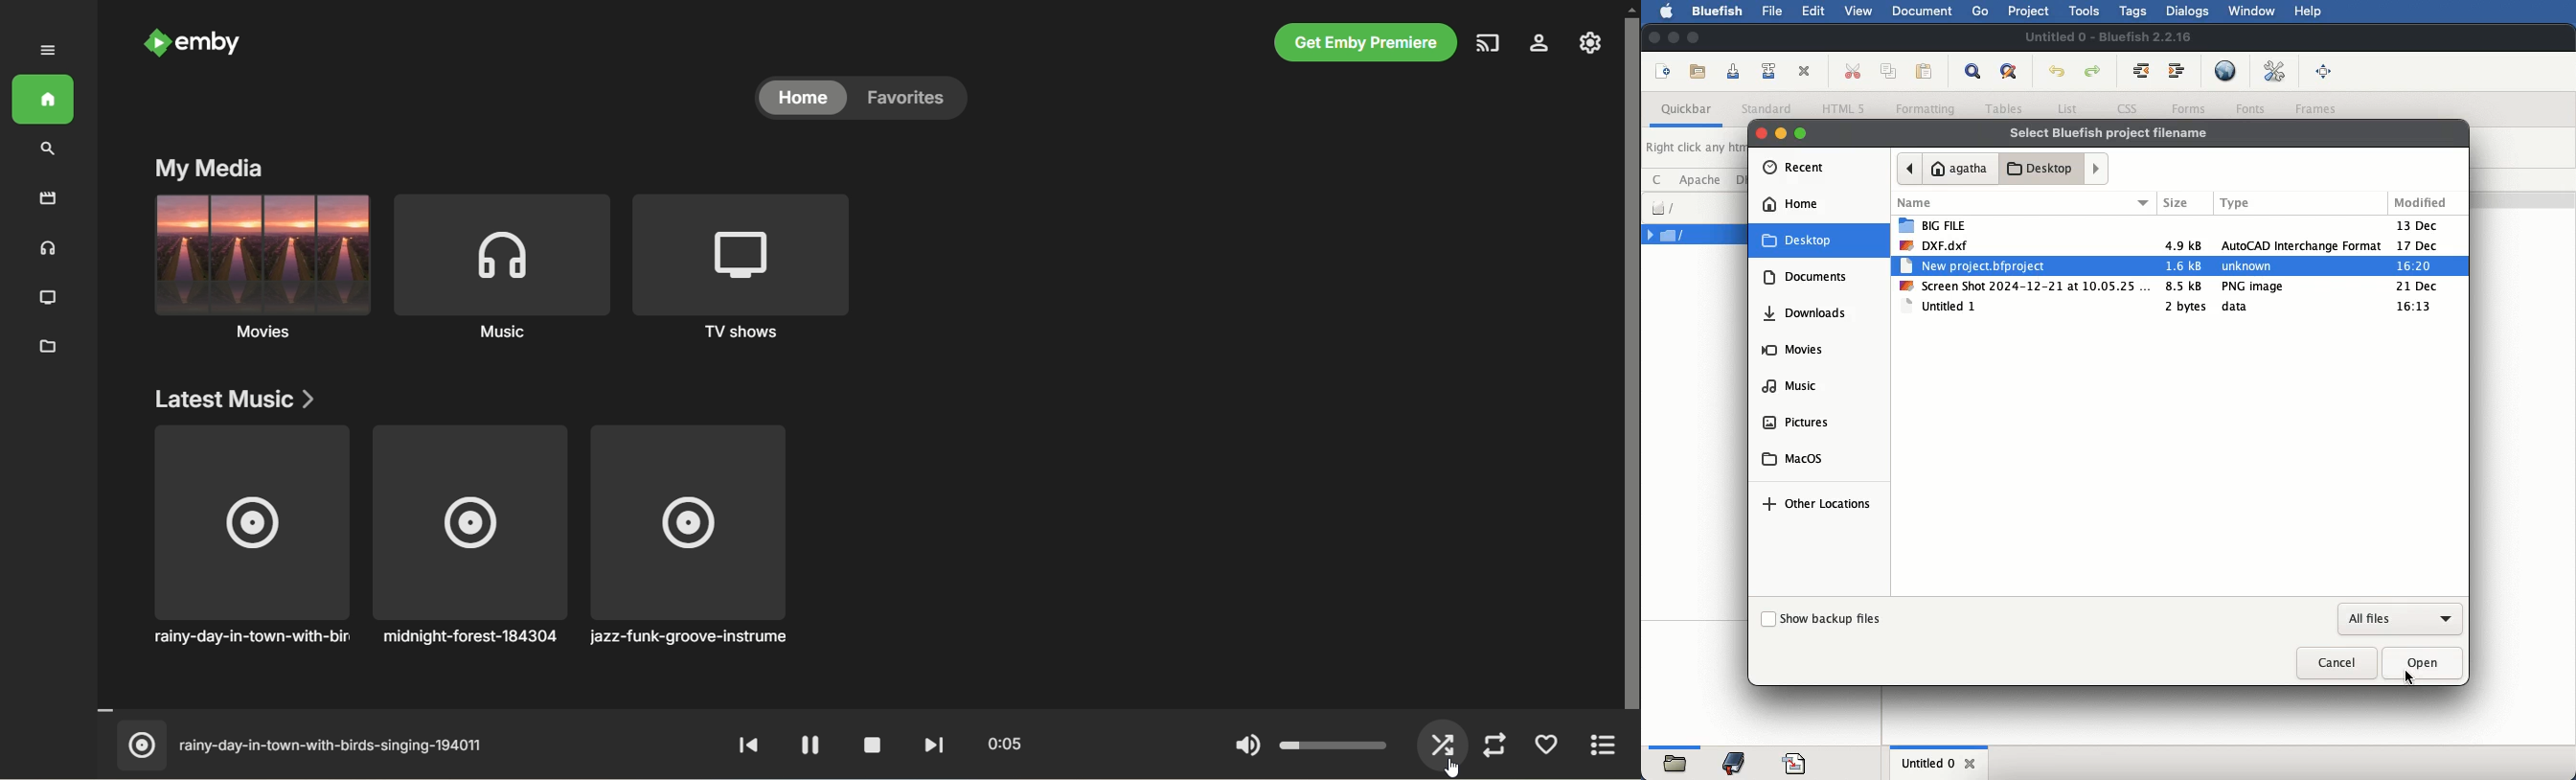 Image resolution: width=2576 pixels, height=784 pixels. I want to click on music, so click(1793, 387).